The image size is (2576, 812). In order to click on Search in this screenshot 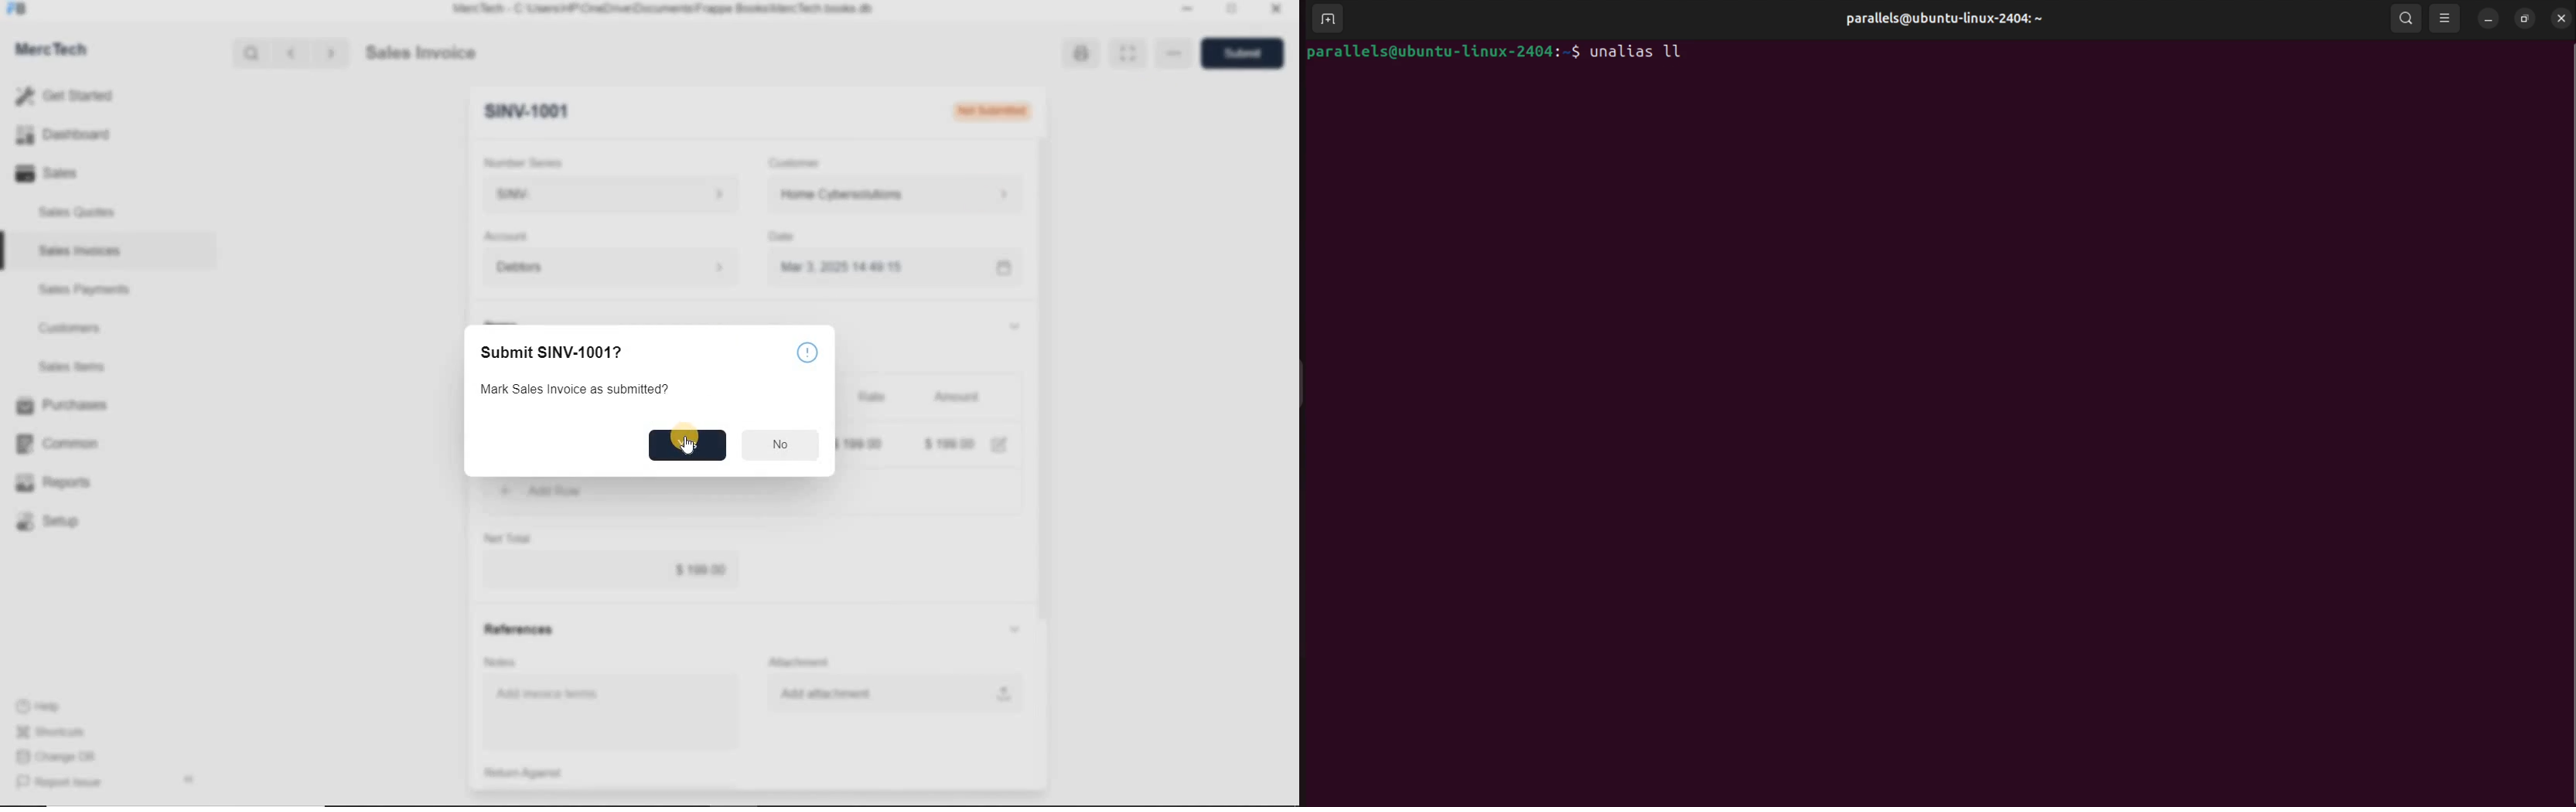, I will do `click(253, 53)`.